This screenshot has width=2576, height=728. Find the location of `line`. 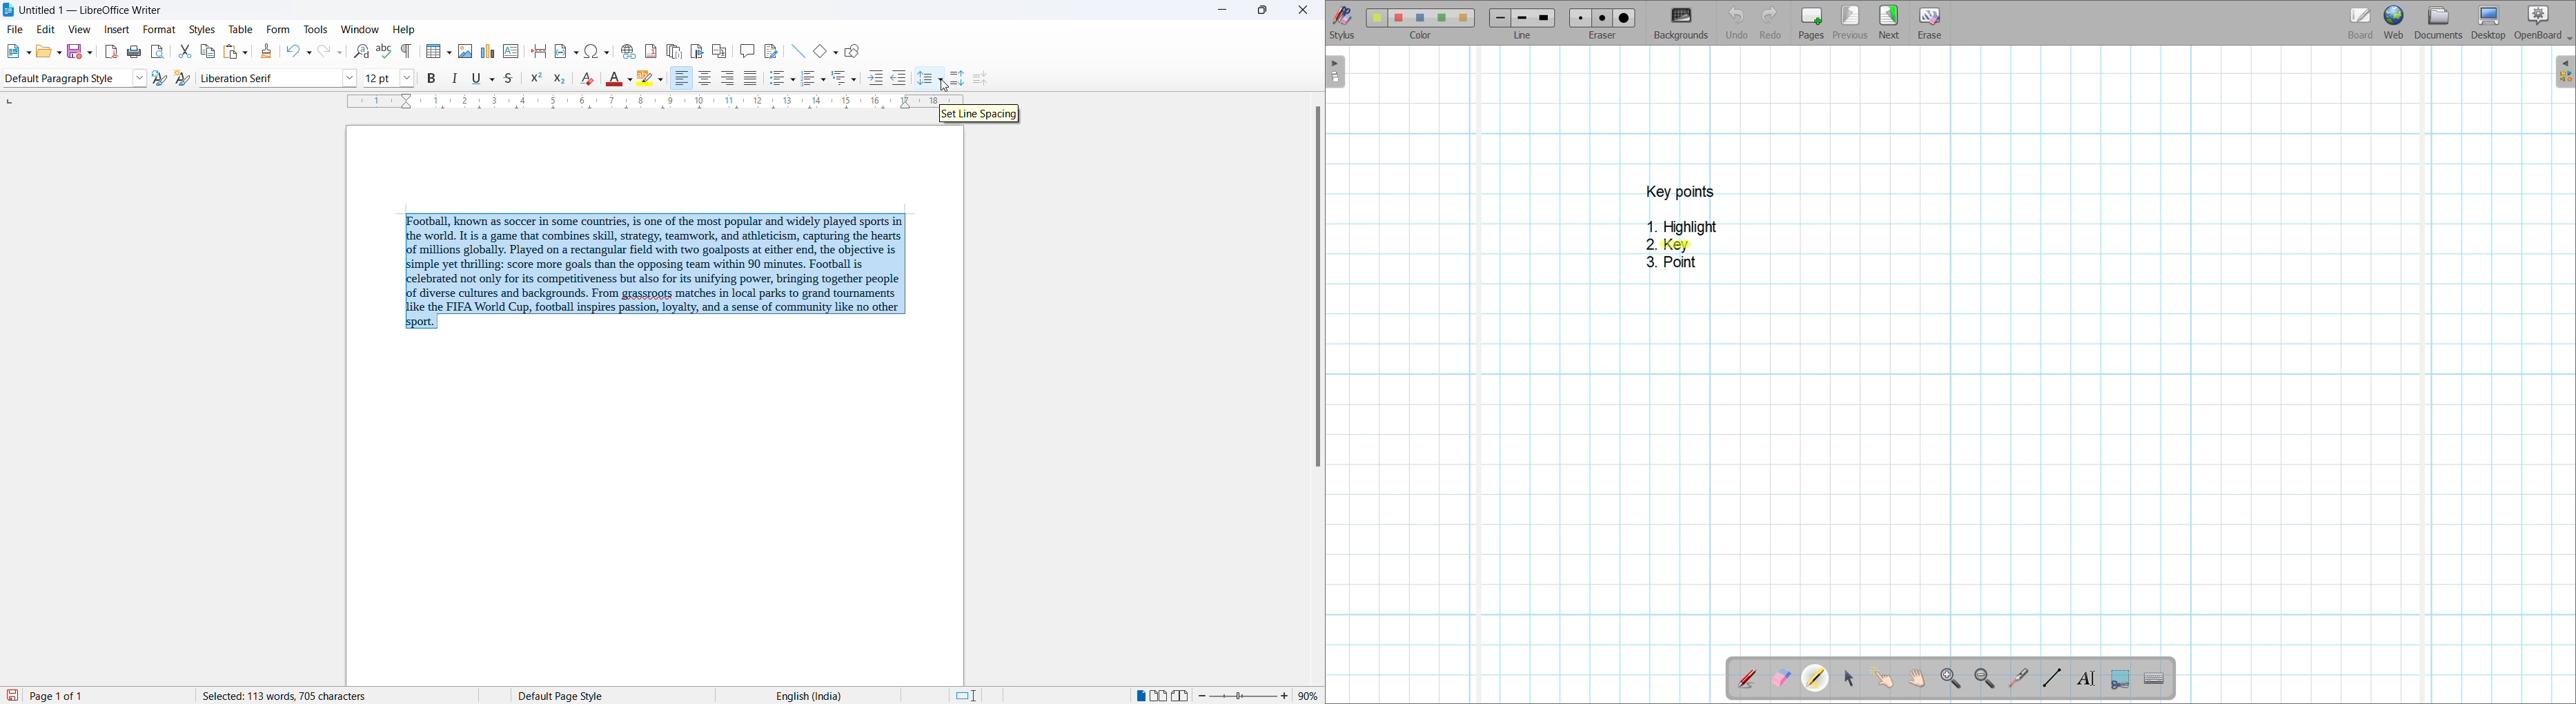

line is located at coordinates (796, 51).